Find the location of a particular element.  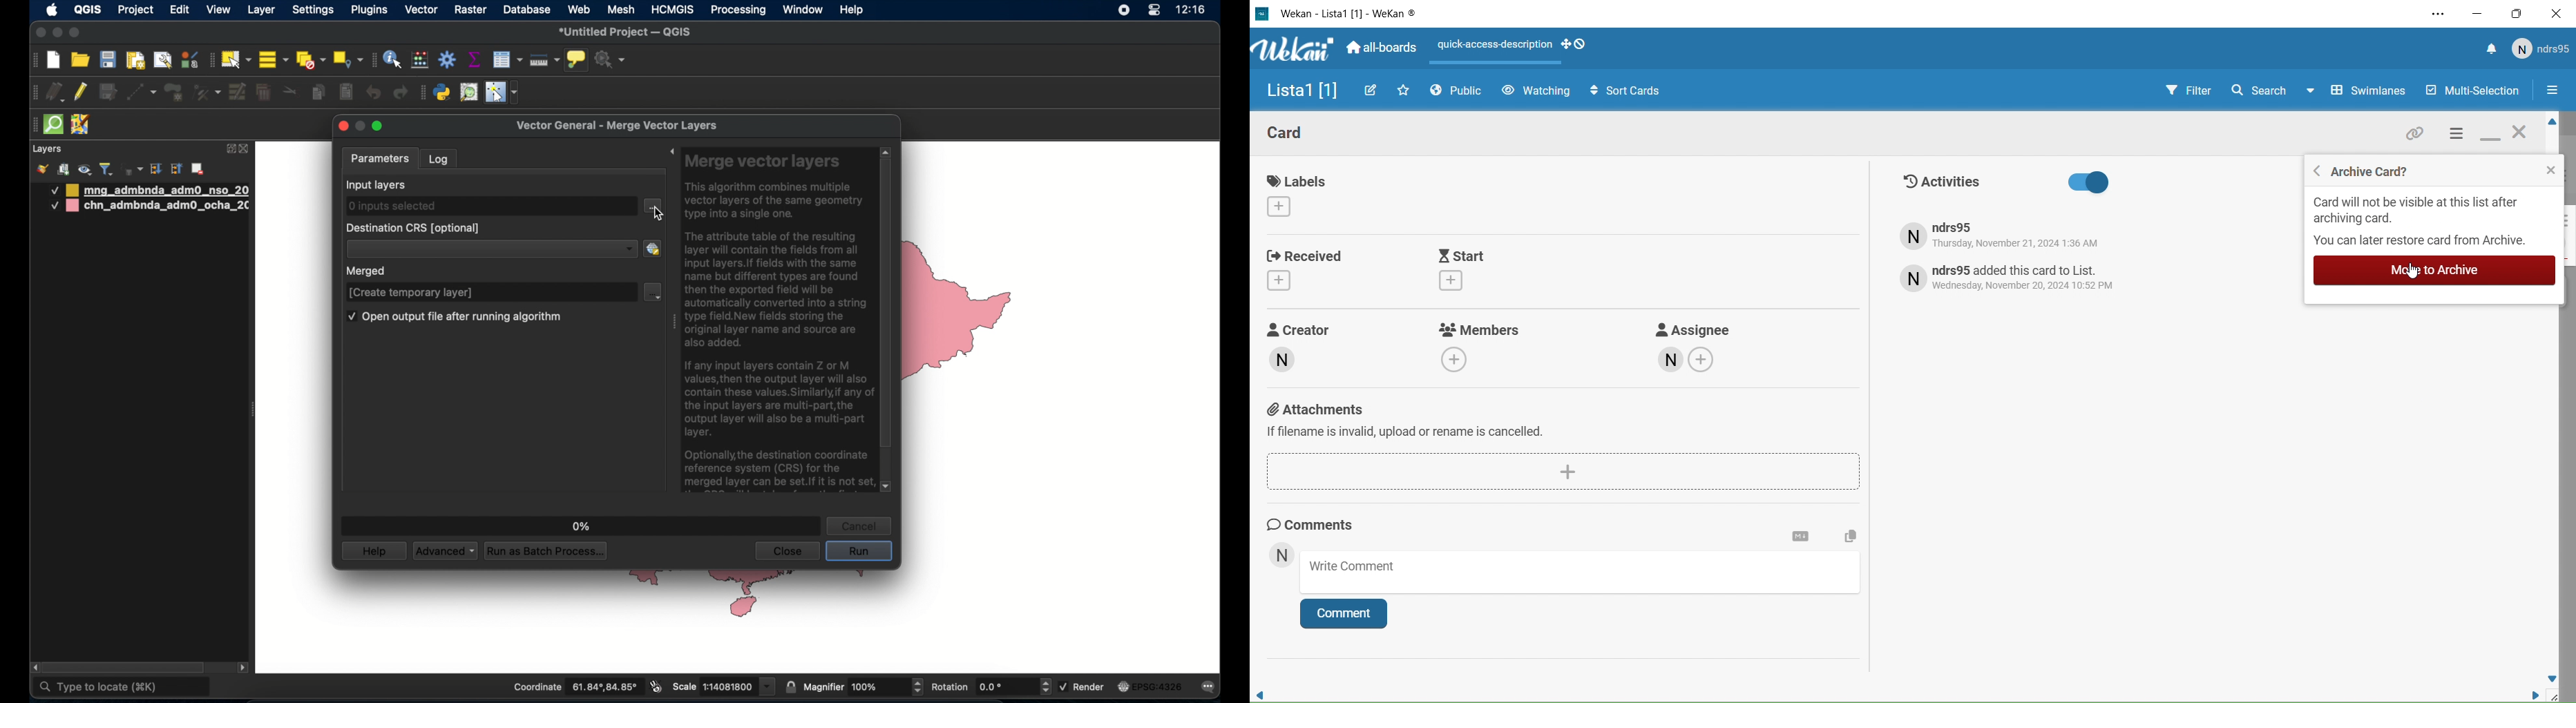

Archived Card is located at coordinates (2382, 171).